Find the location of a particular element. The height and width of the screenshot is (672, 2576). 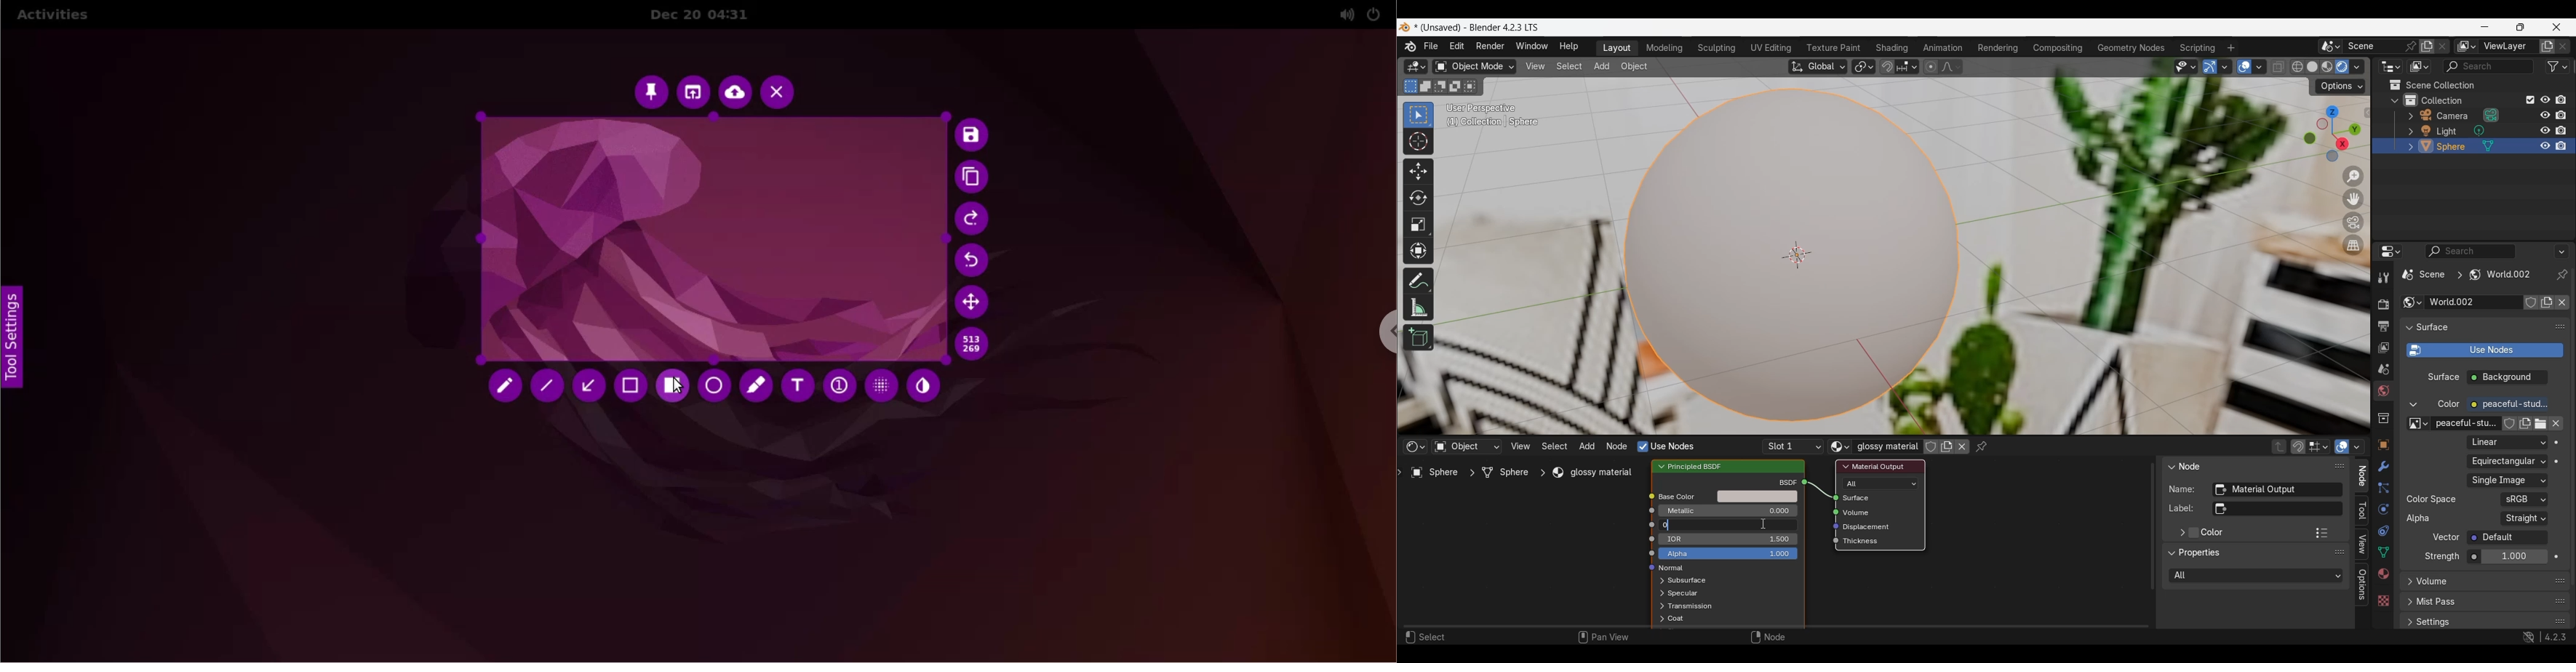

Editor type options is located at coordinates (2391, 251).